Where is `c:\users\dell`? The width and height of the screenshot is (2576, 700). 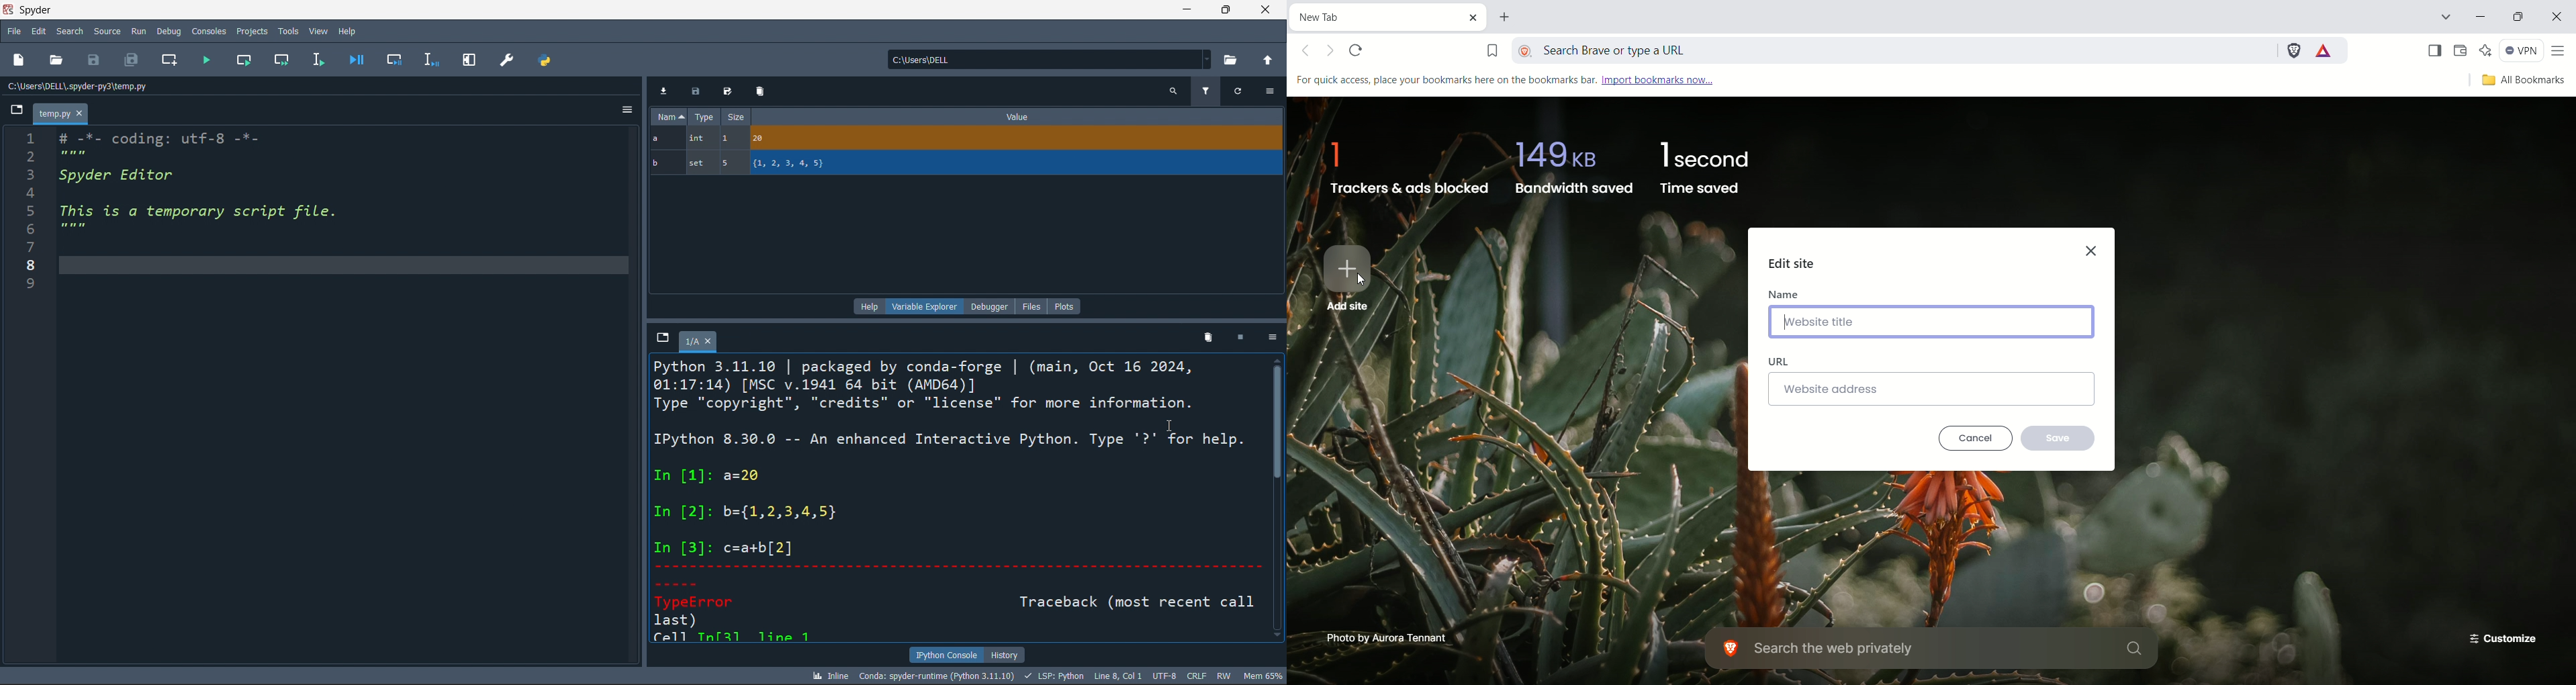 c:\users\dell is located at coordinates (1047, 58).